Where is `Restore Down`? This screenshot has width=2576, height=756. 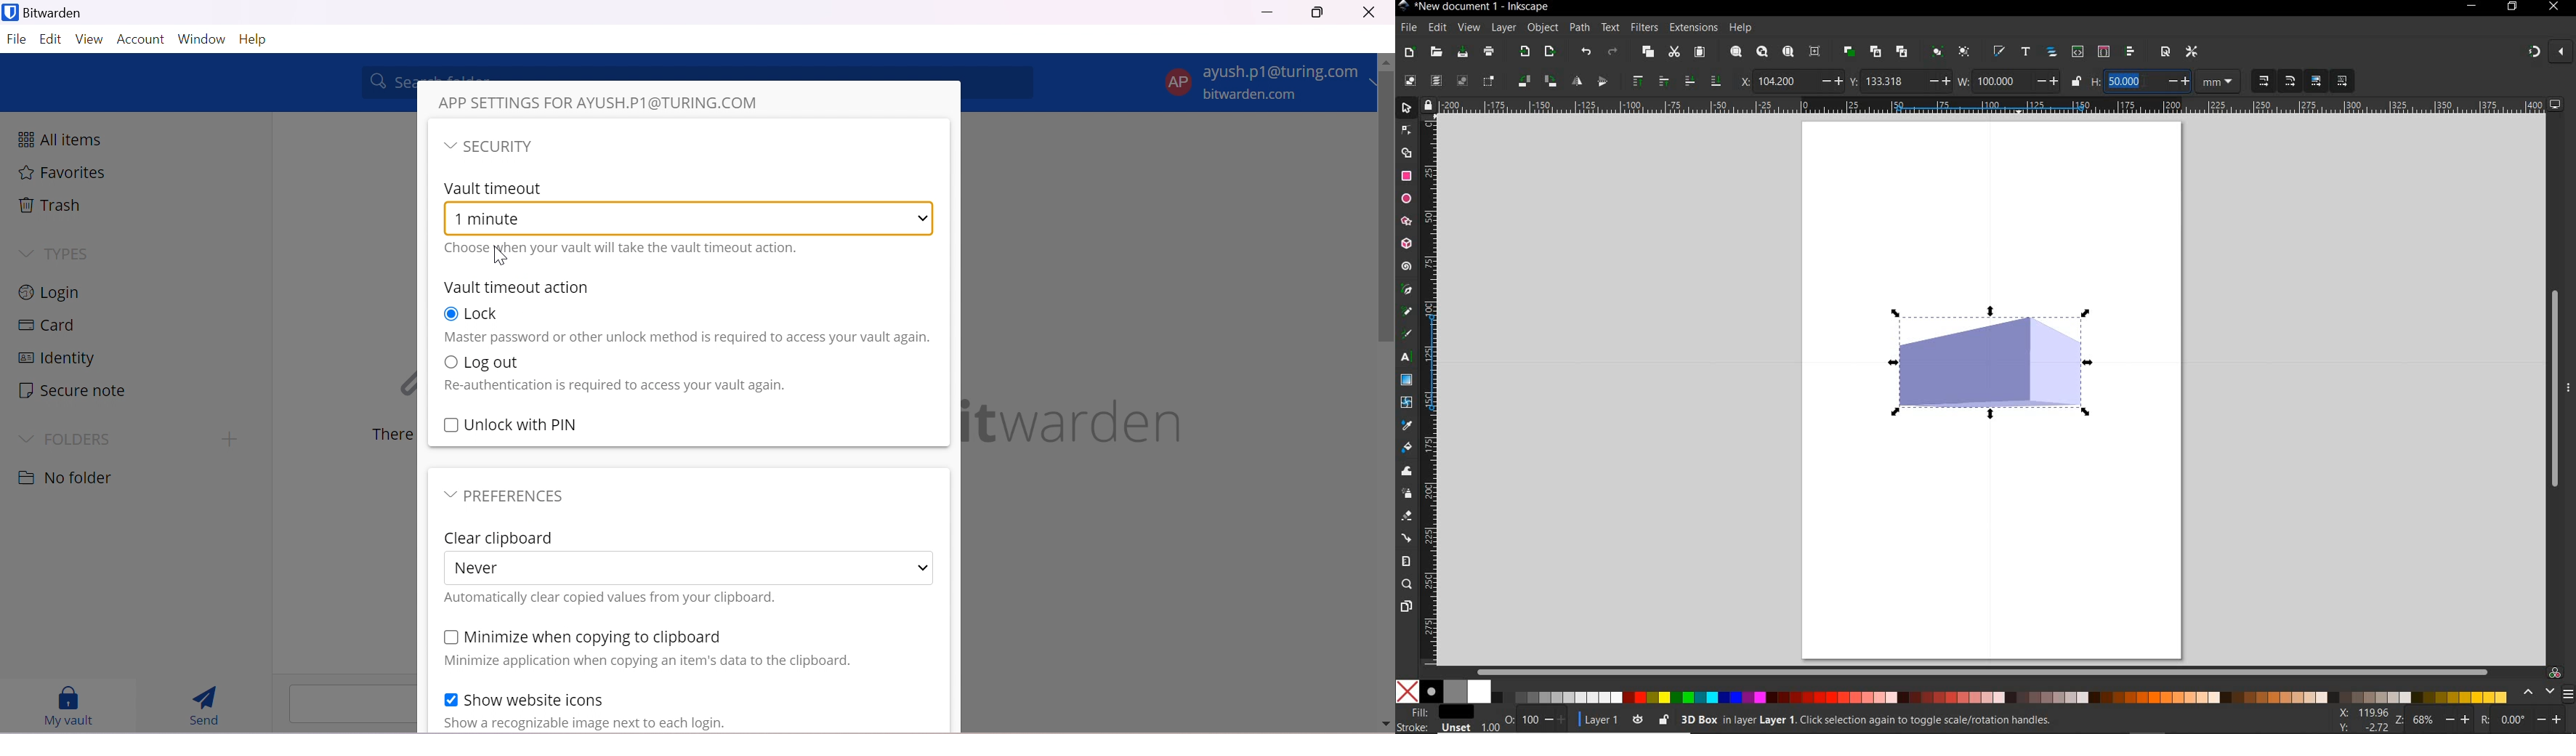 Restore Down is located at coordinates (1319, 14).